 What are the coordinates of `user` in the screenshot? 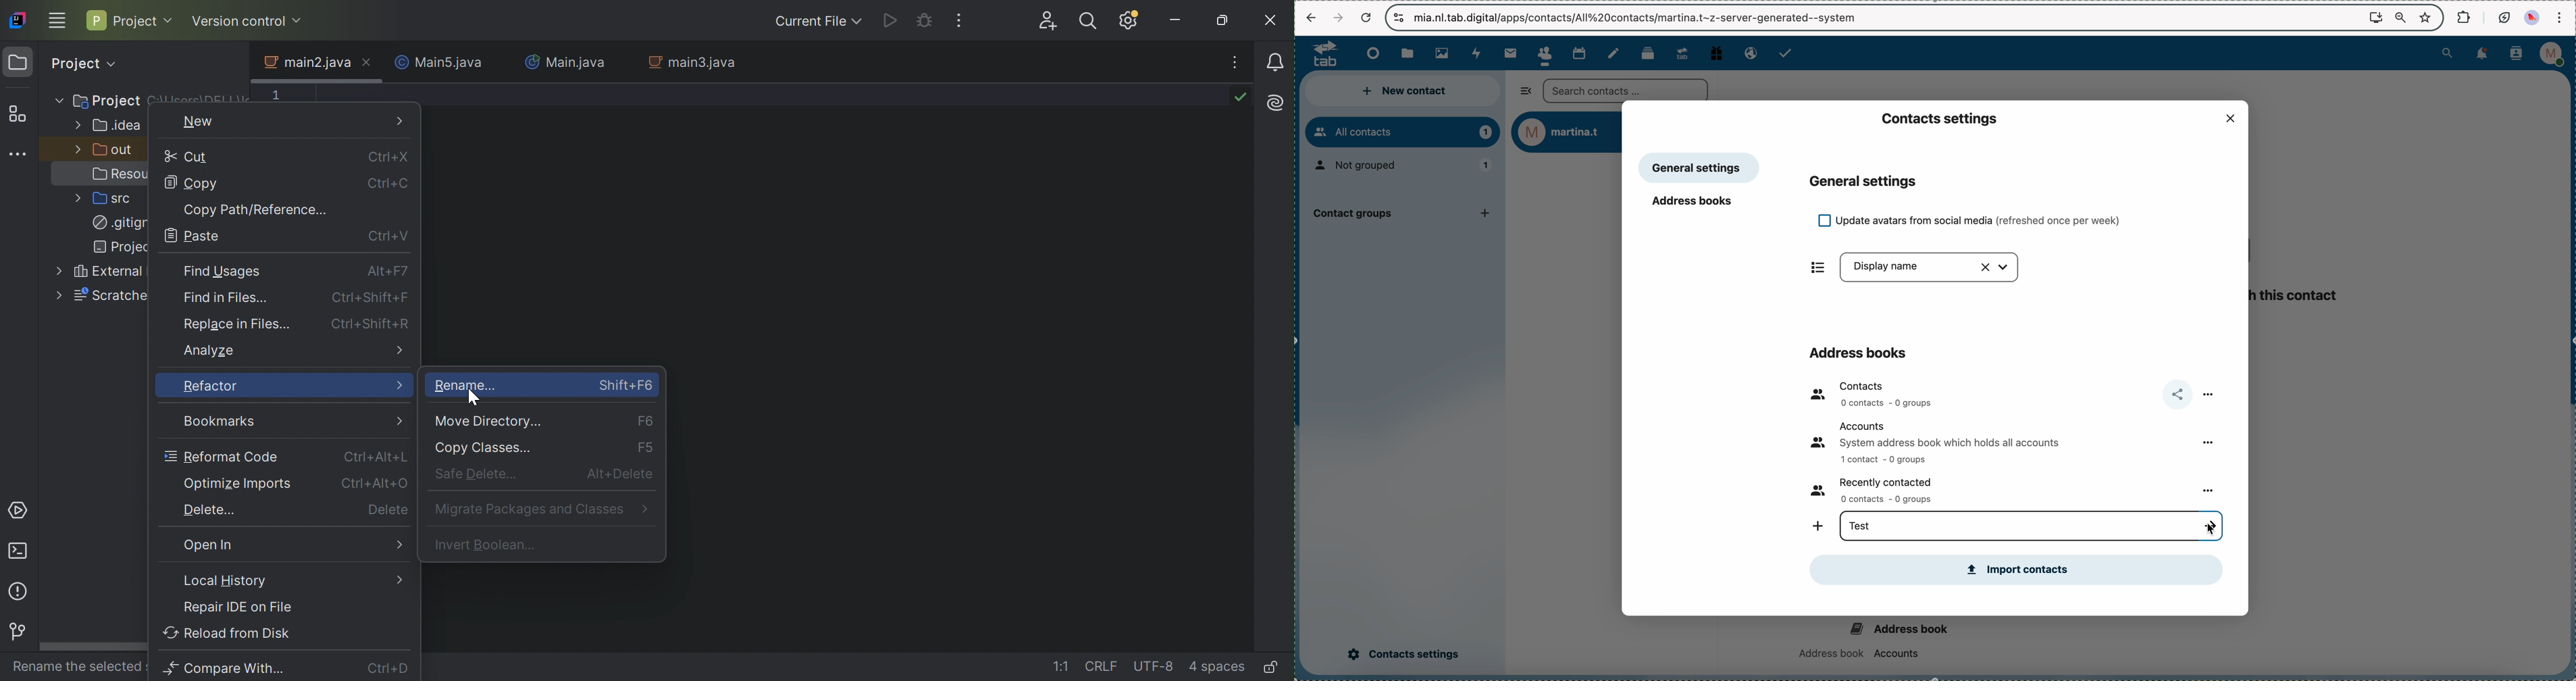 It's located at (1567, 133).